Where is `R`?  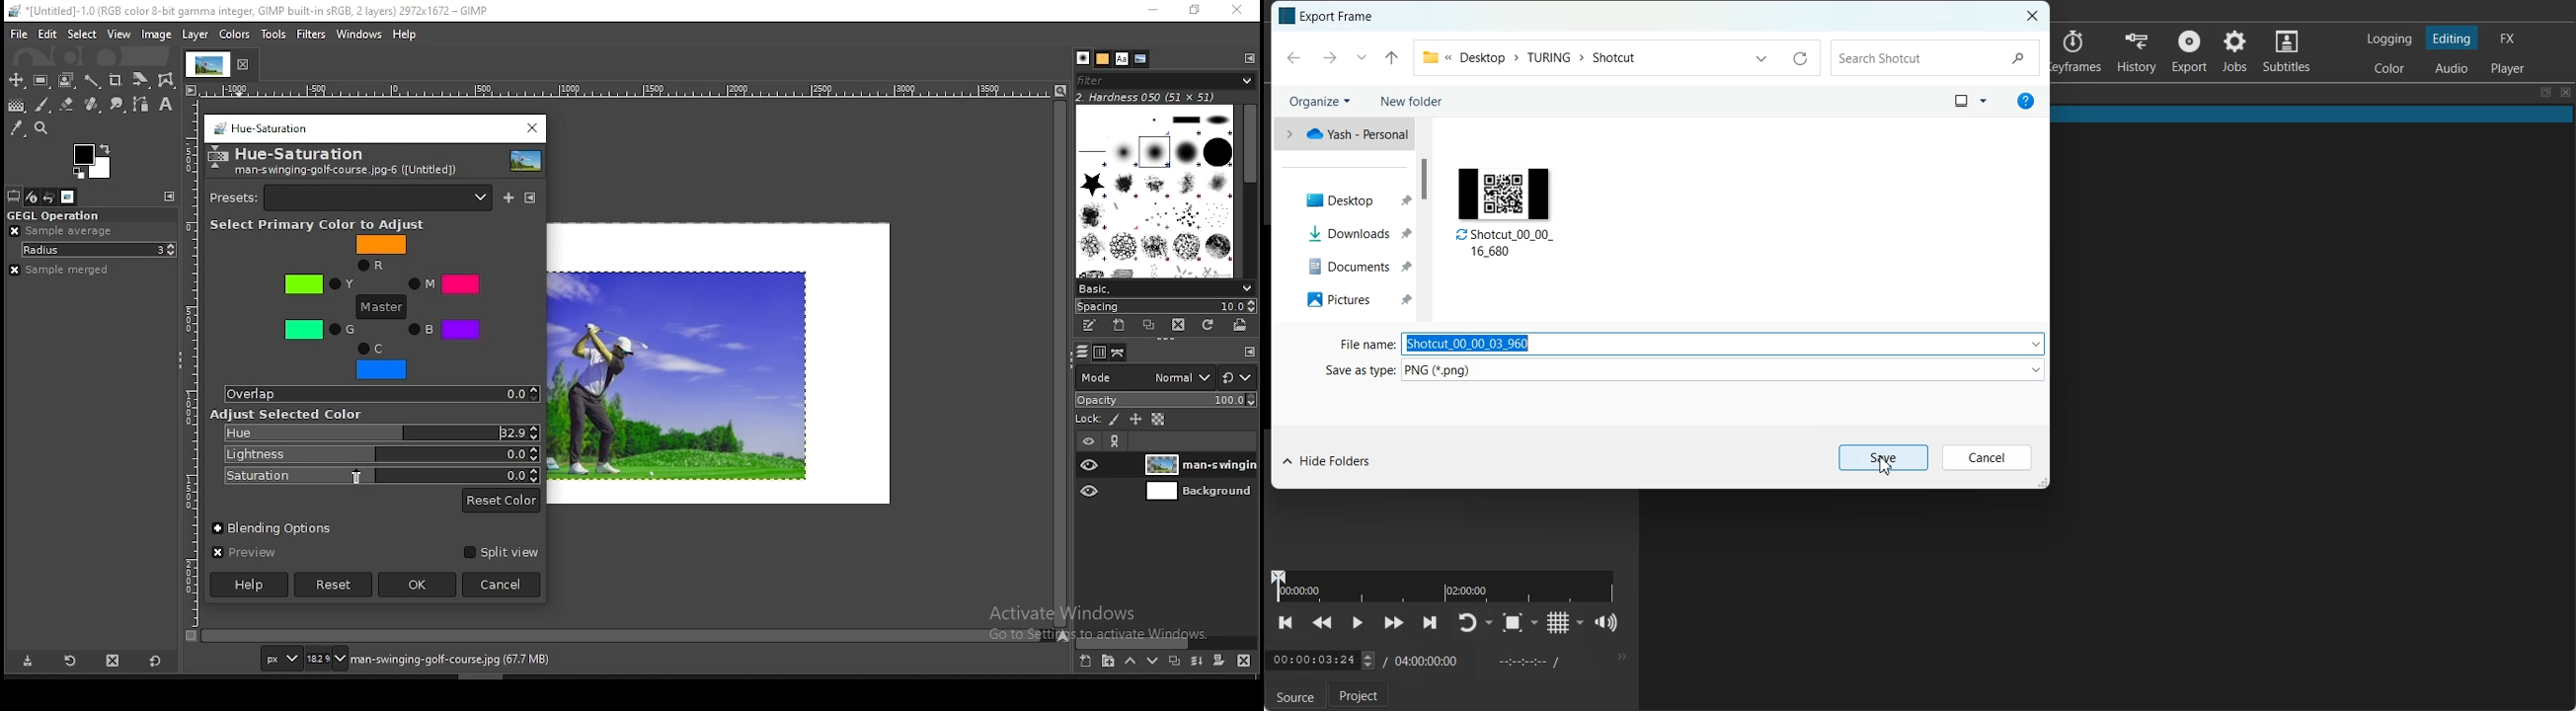 R is located at coordinates (380, 253).